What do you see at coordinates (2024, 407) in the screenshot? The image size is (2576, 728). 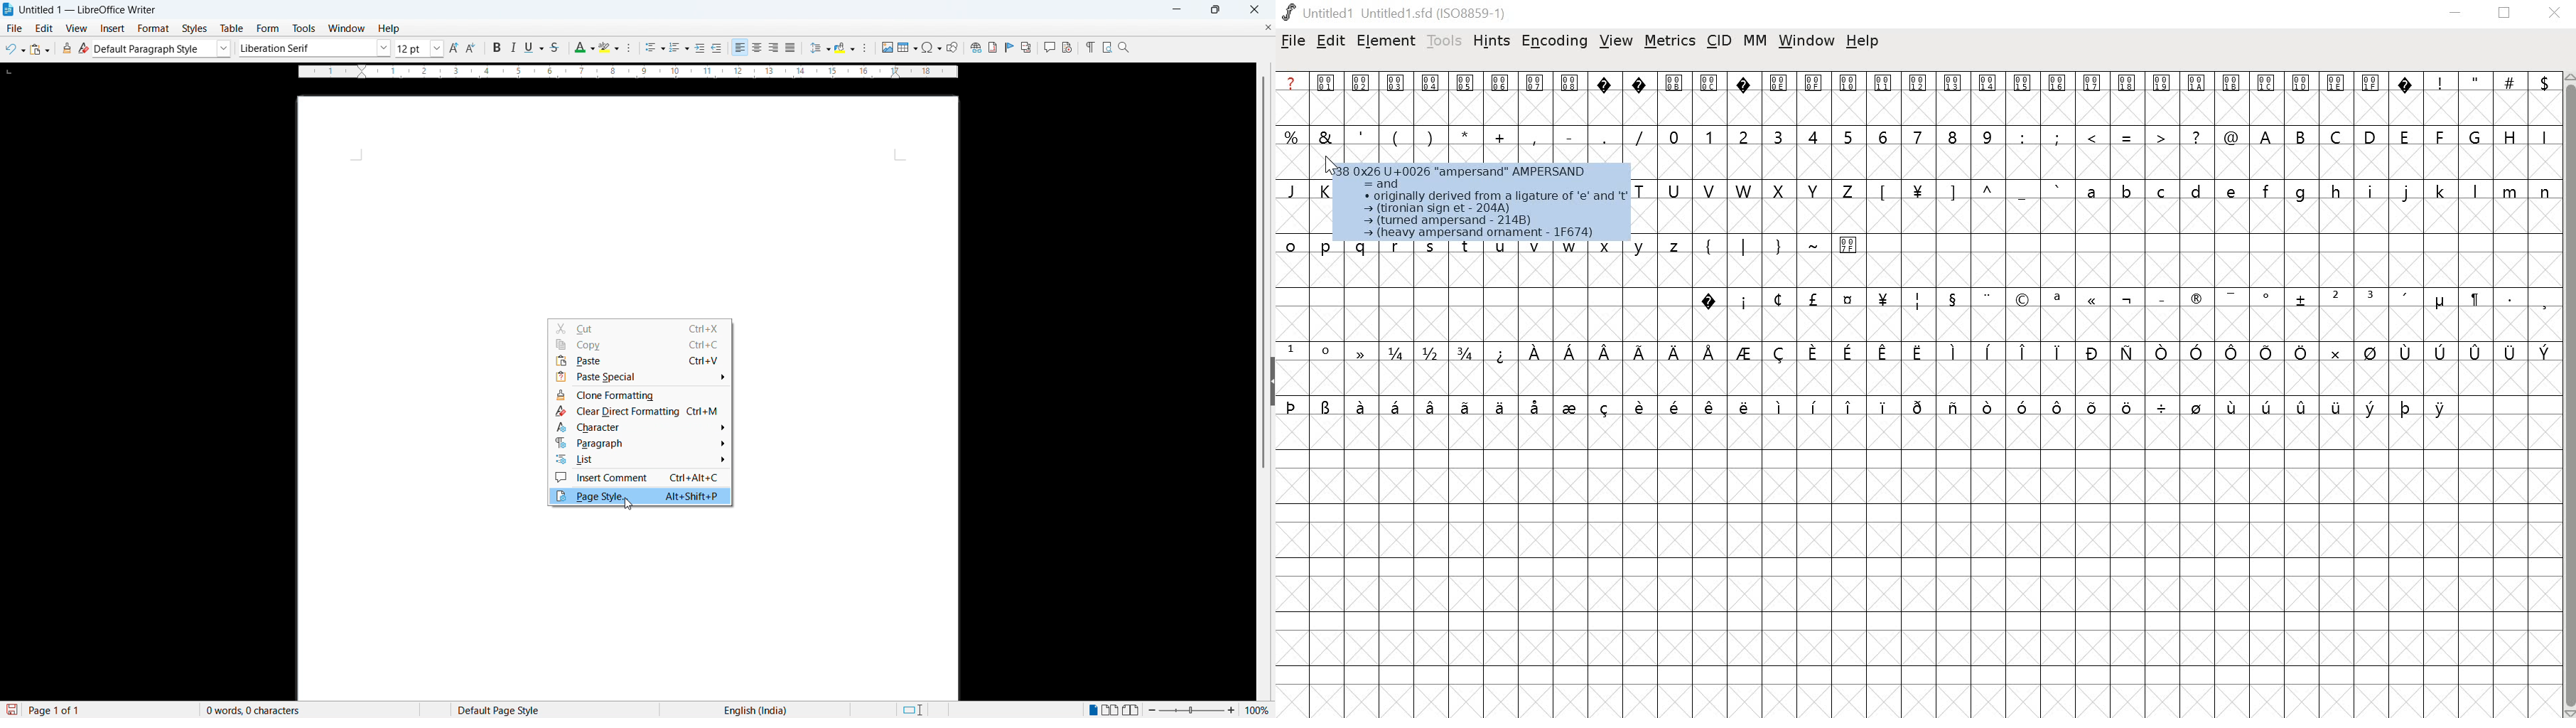 I see `symbol` at bounding box center [2024, 407].